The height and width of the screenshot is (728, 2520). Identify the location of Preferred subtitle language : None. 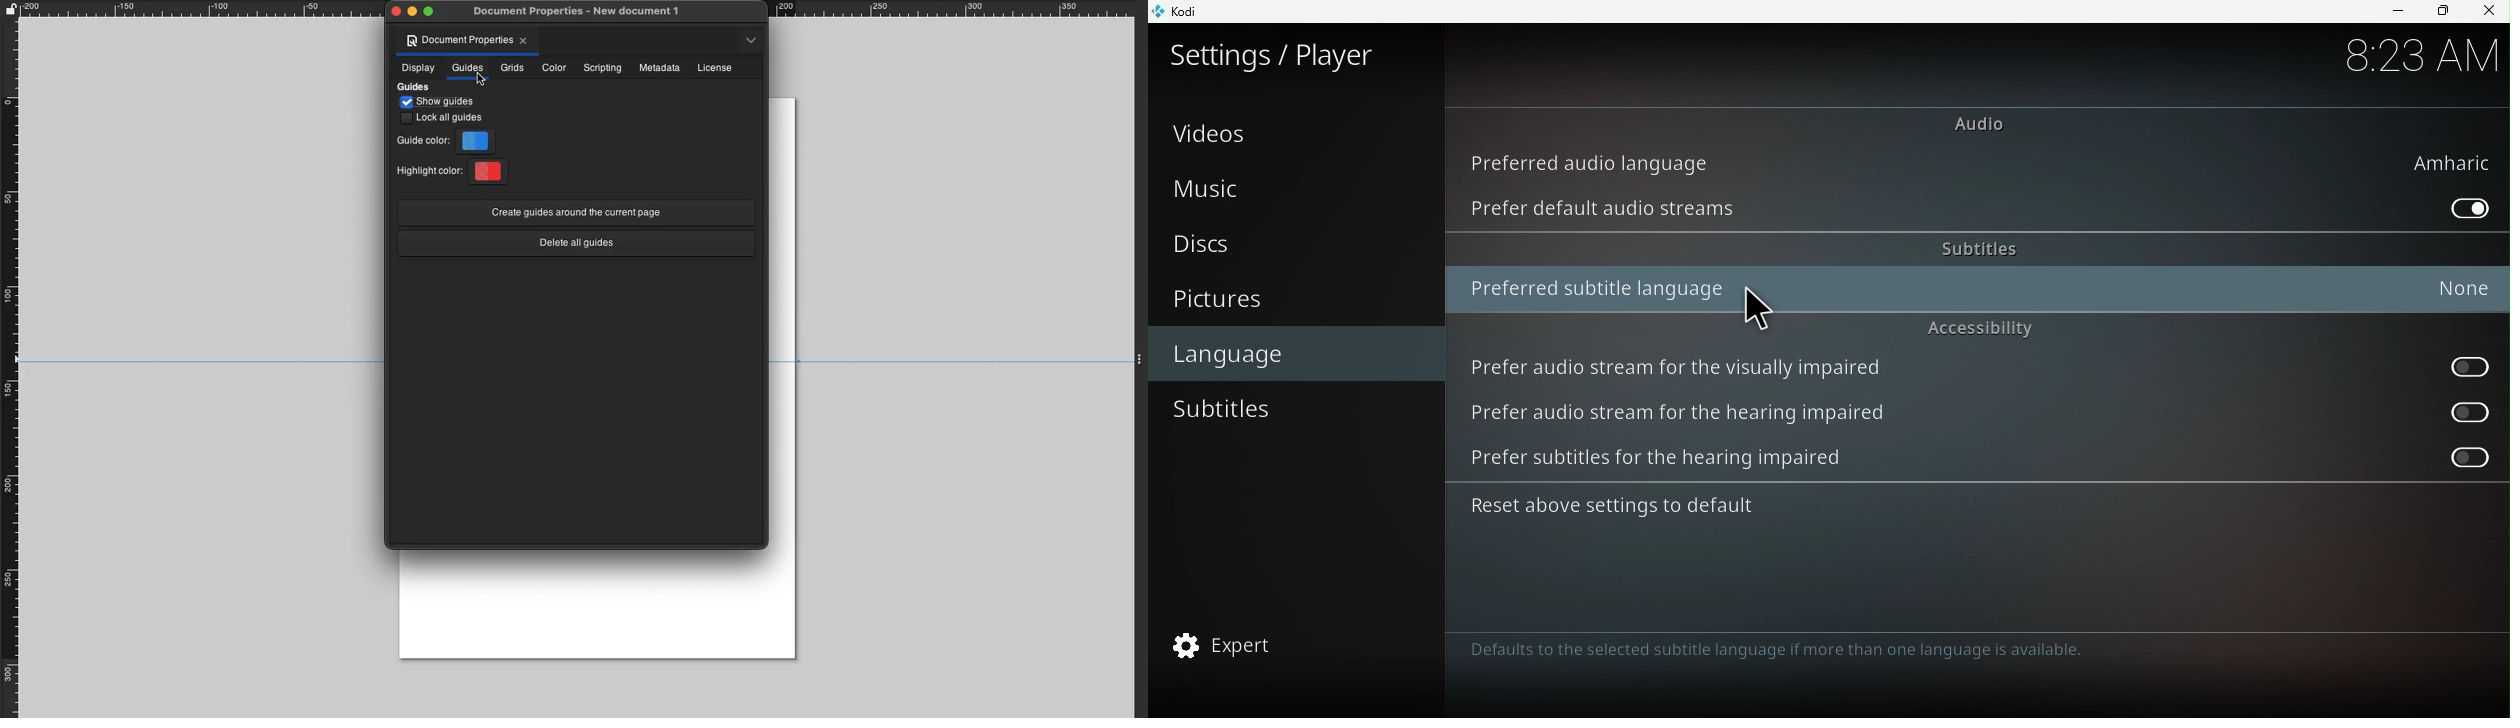
(1972, 288).